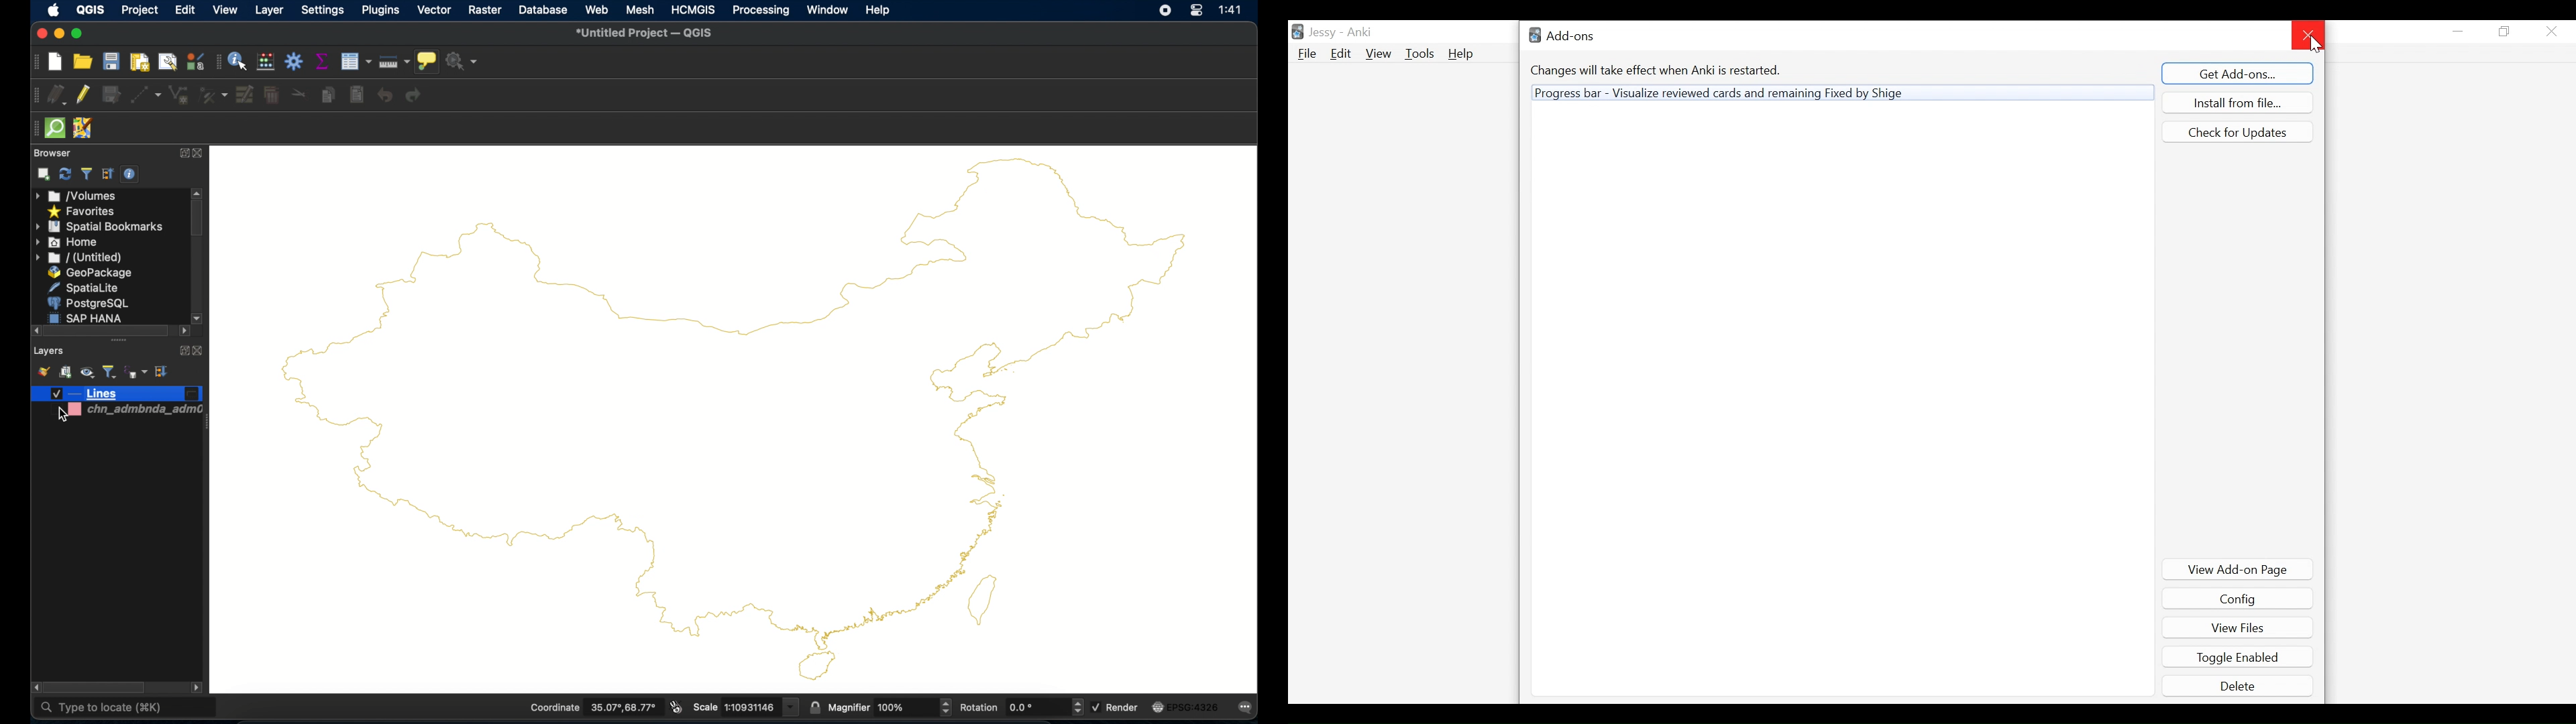 The width and height of the screenshot is (2576, 728). Describe the element at coordinates (2308, 35) in the screenshot. I see `Close` at that location.